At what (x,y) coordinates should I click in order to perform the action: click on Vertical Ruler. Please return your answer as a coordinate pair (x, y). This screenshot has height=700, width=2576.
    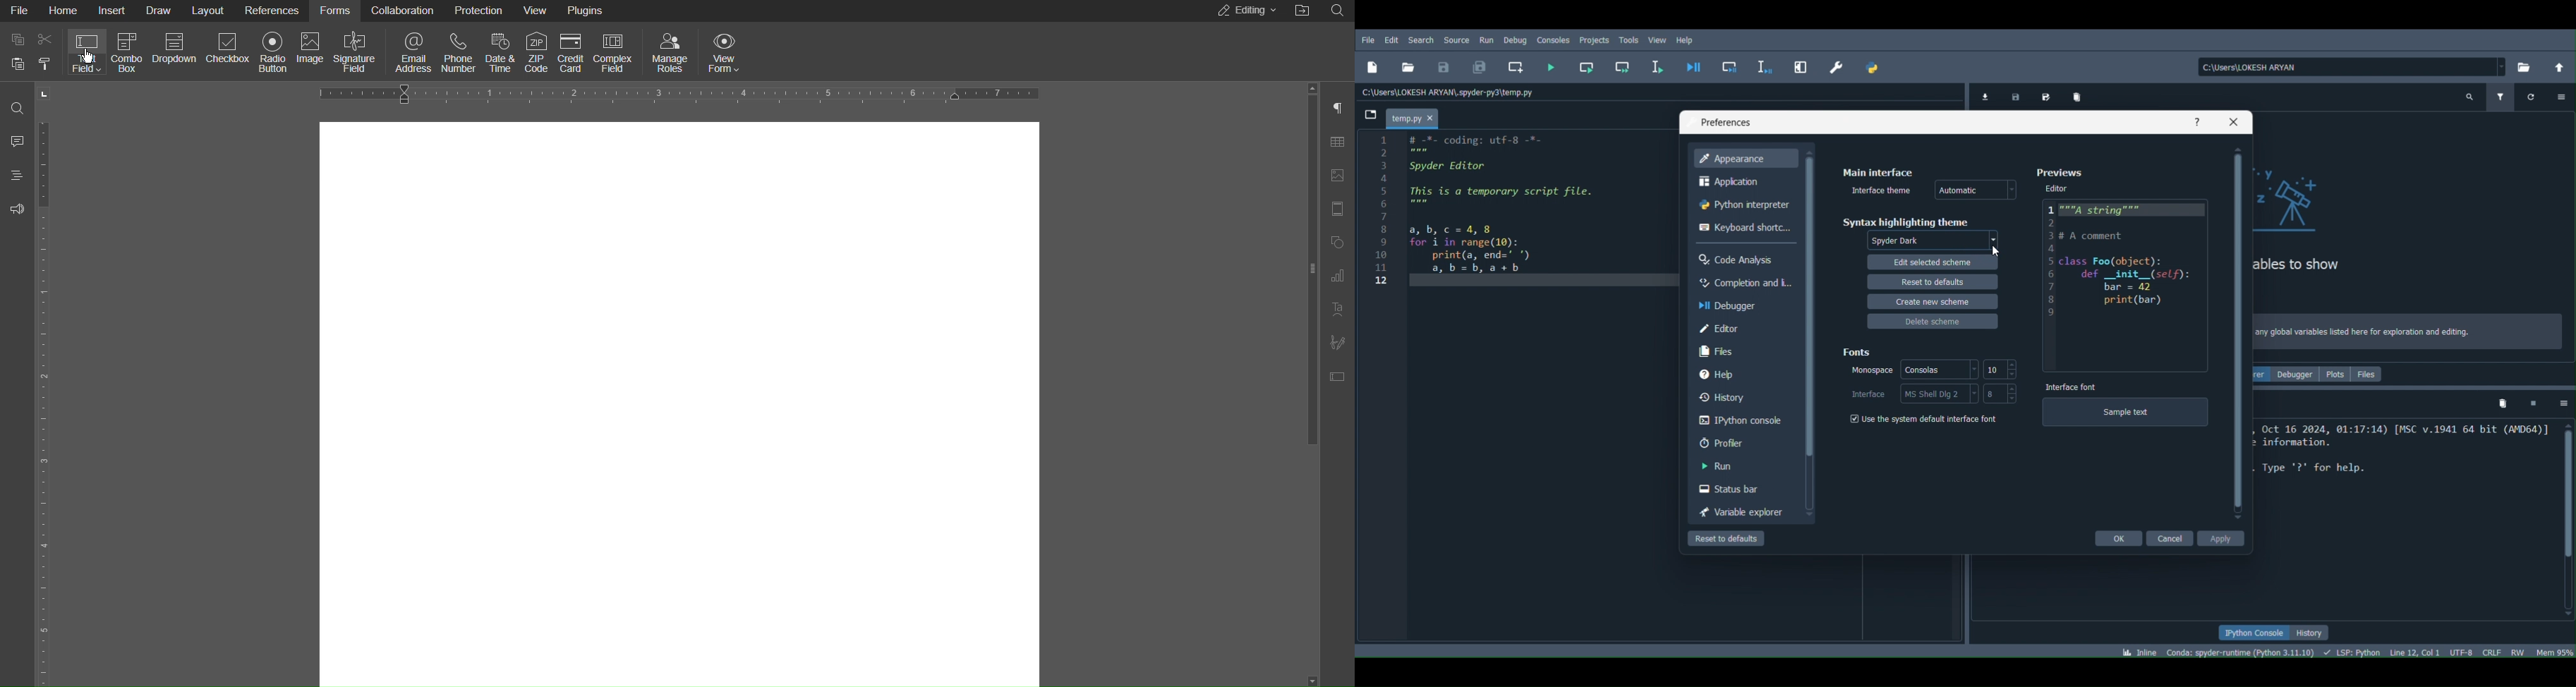
    Looking at the image, I should click on (46, 401).